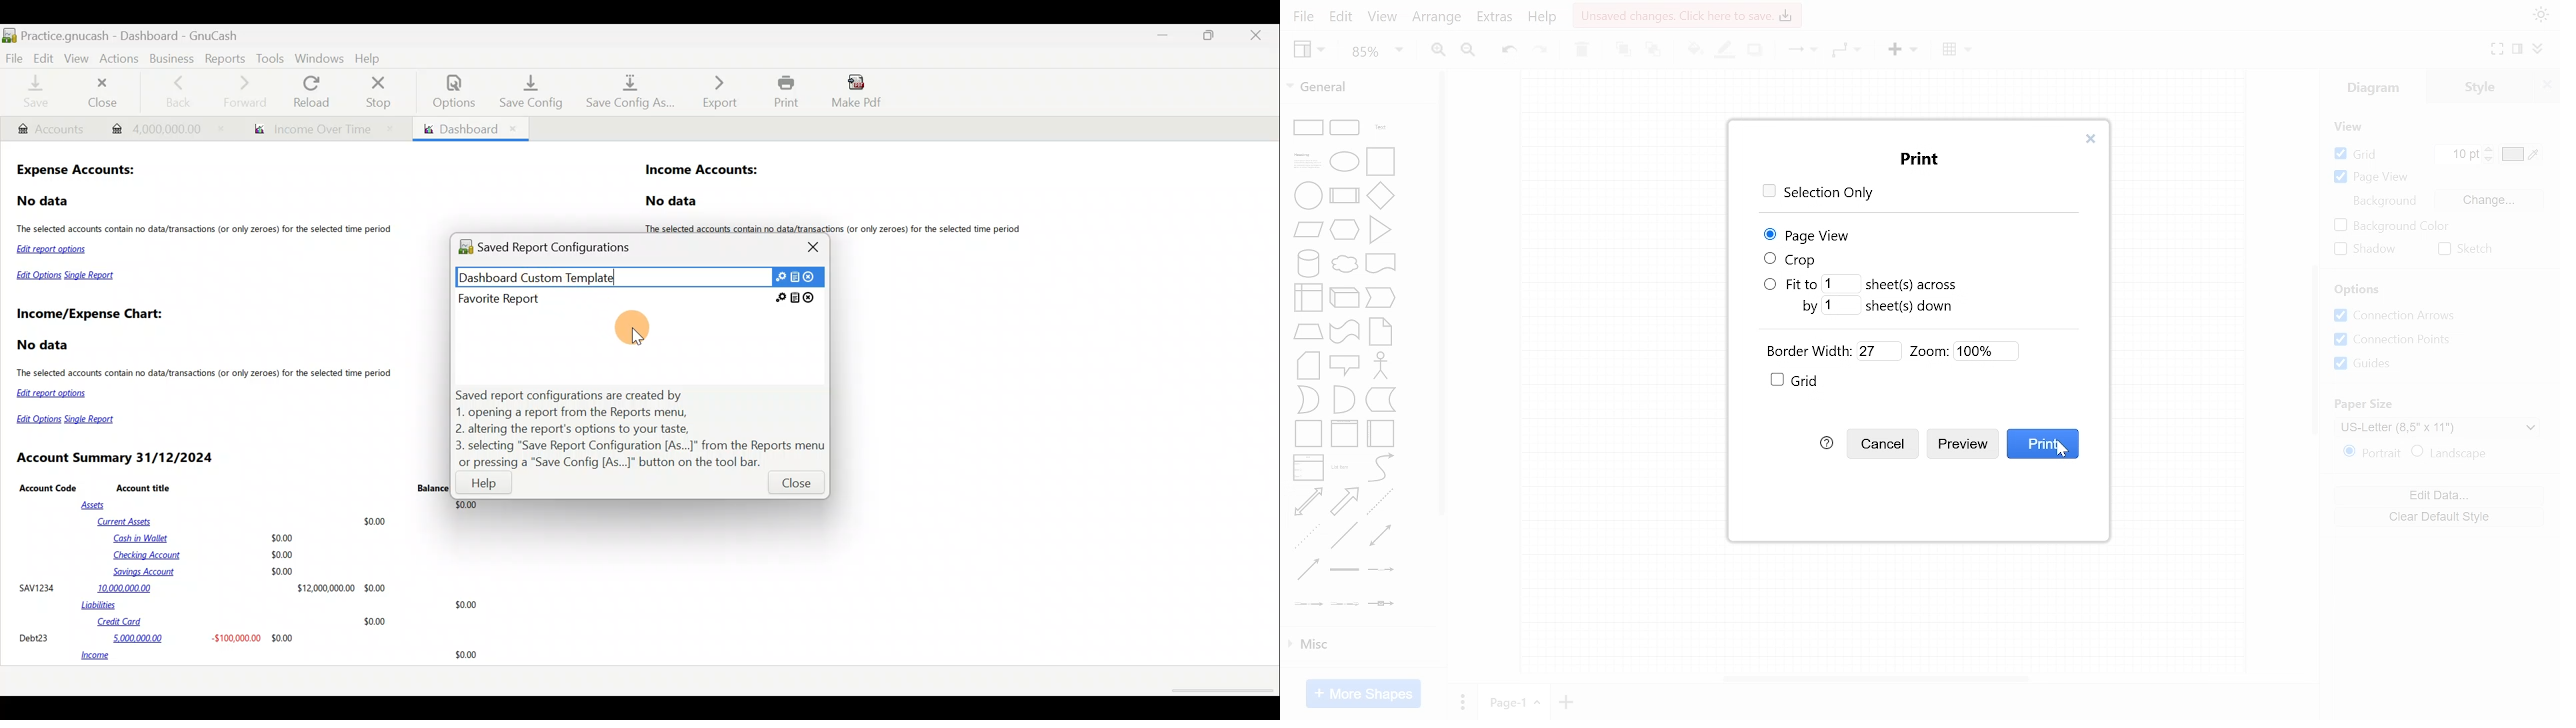 The image size is (2576, 728). I want to click on , so click(1847, 51).